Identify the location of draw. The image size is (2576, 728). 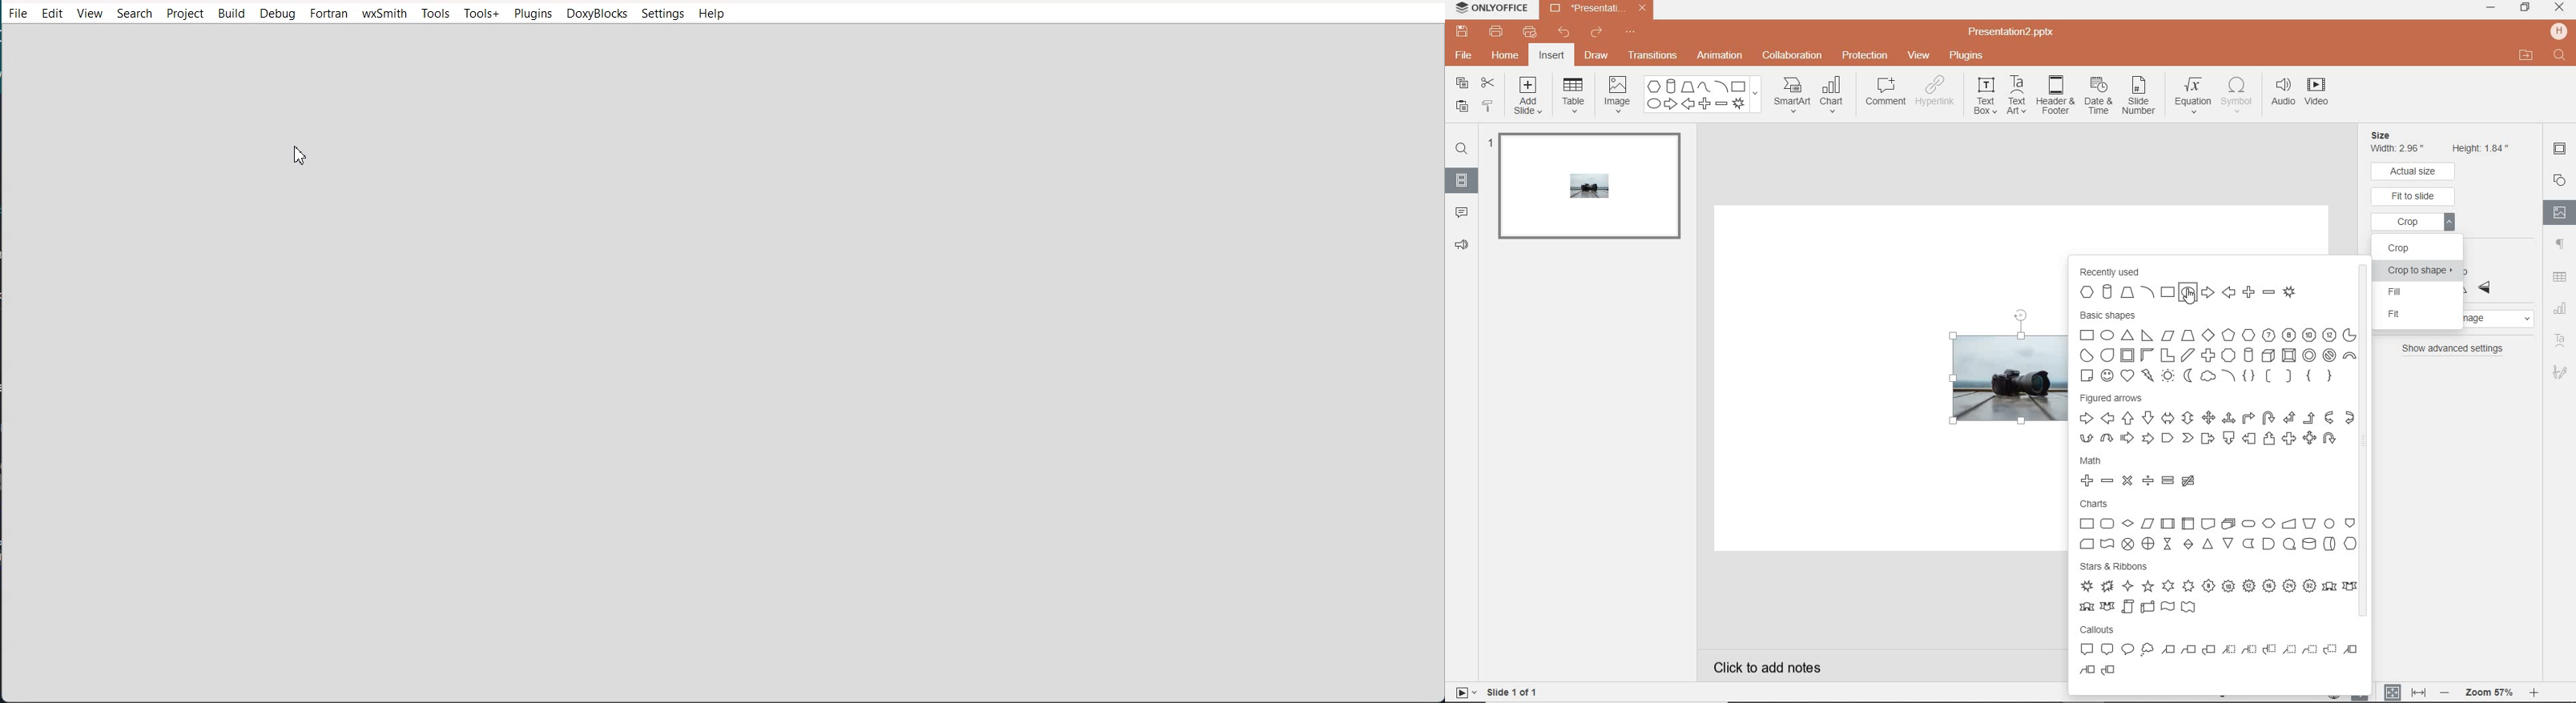
(1597, 57).